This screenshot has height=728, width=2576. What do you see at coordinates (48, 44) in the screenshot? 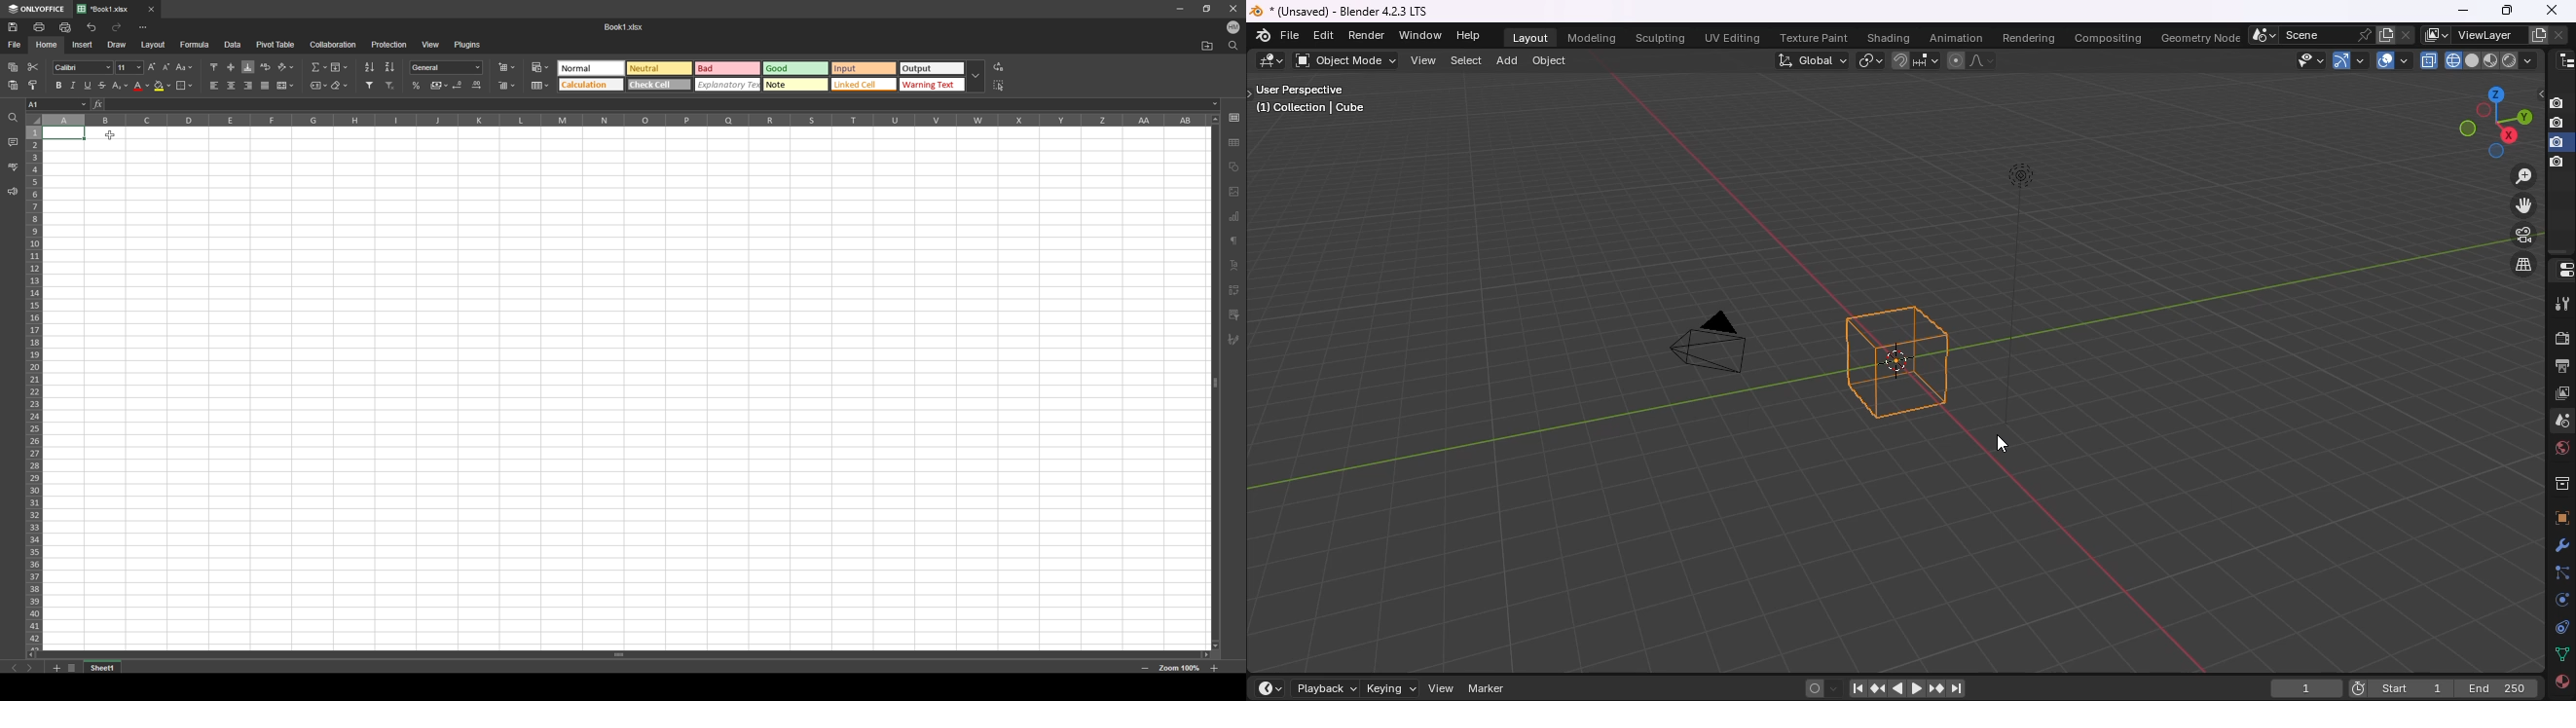
I see `home` at bounding box center [48, 44].